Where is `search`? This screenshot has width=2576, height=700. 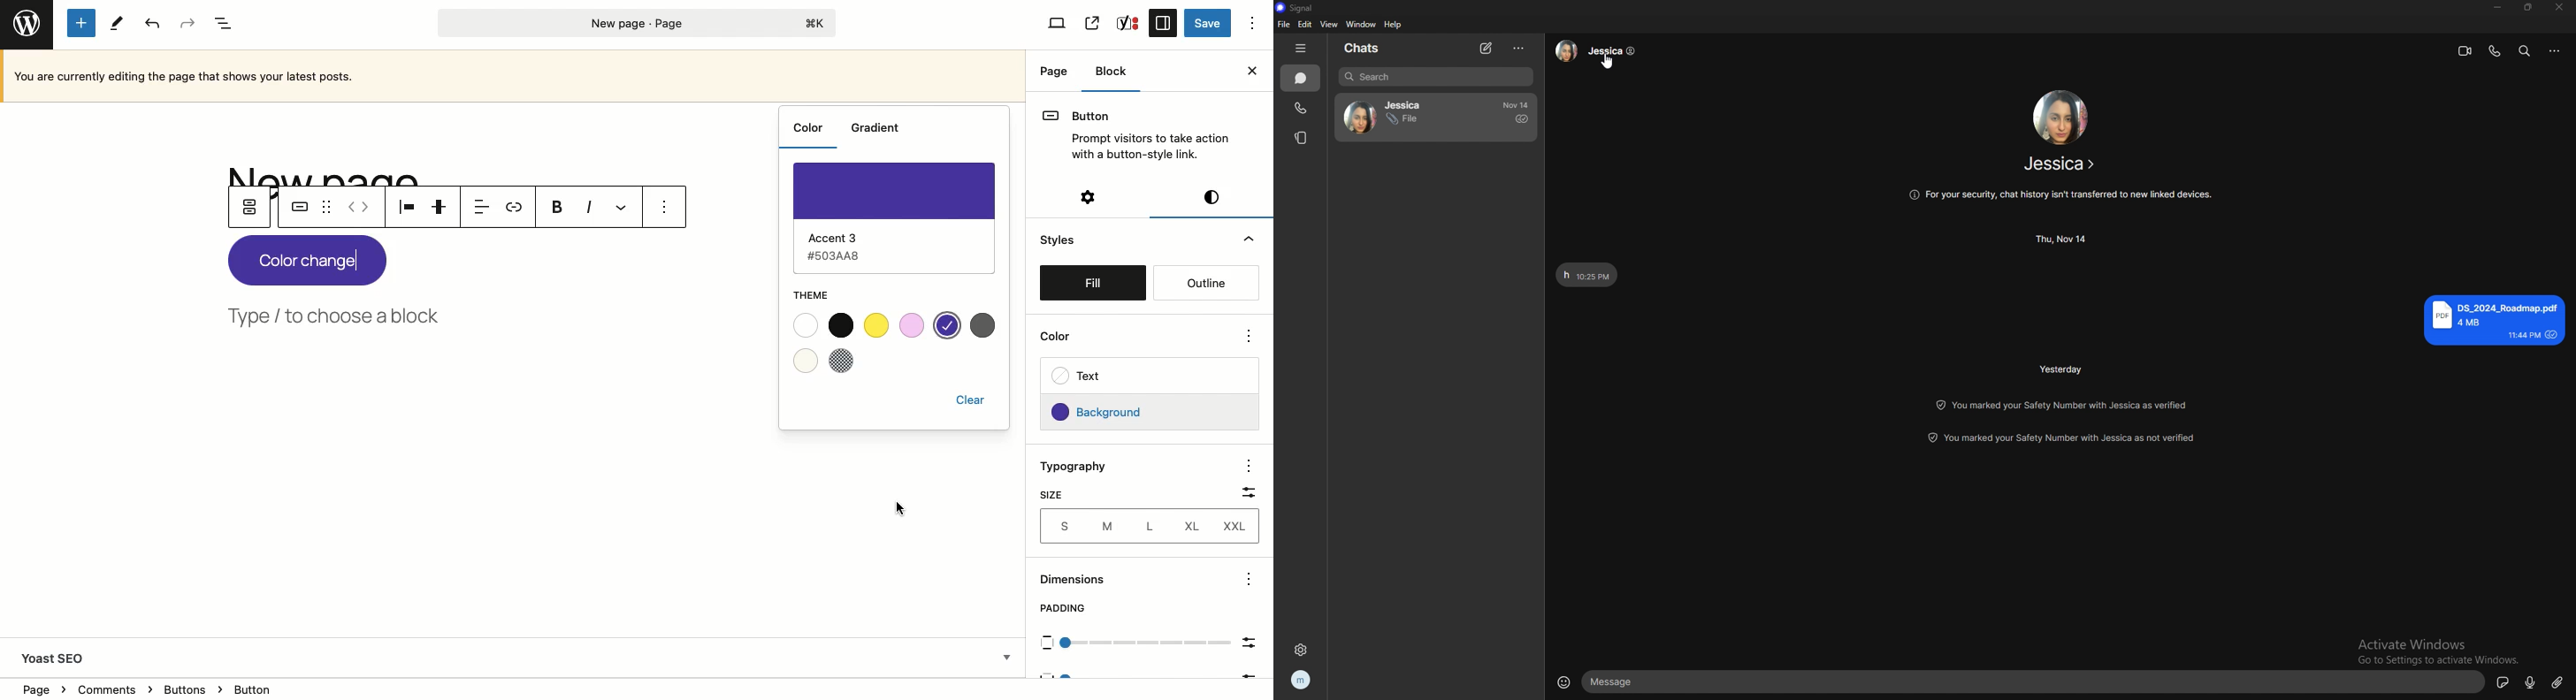
search is located at coordinates (1437, 77).